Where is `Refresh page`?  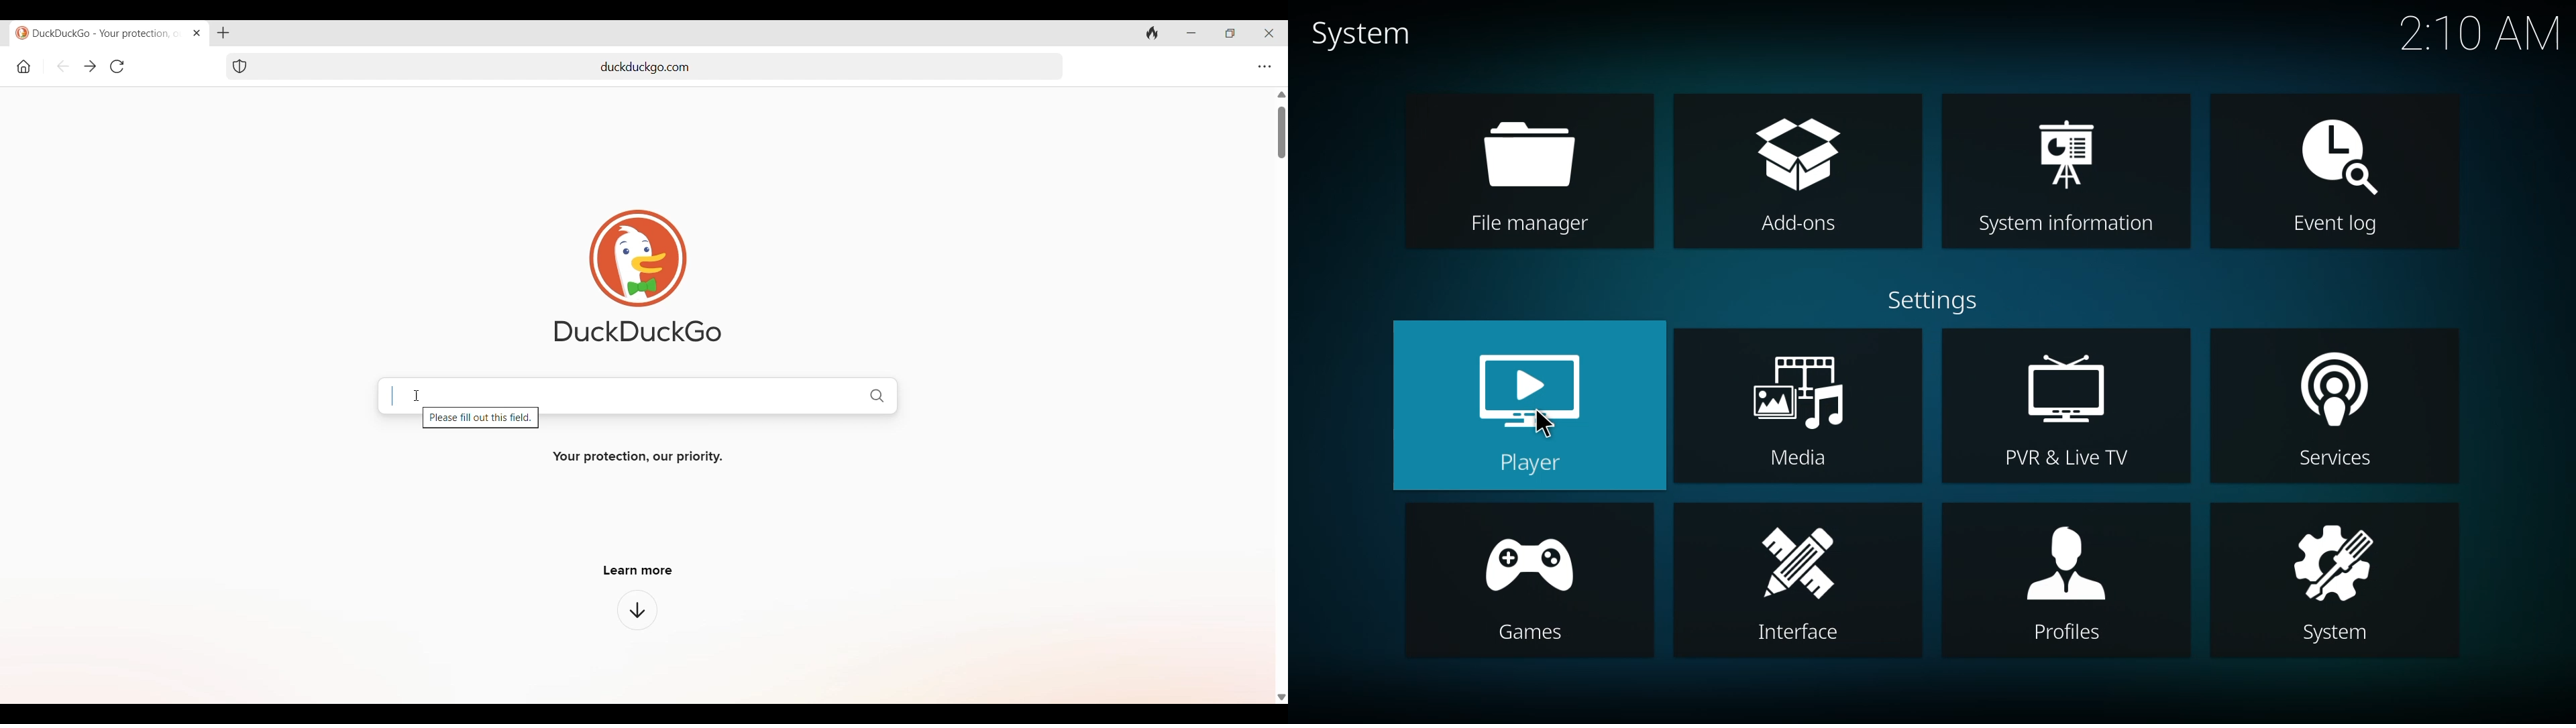
Refresh page is located at coordinates (117, 66).